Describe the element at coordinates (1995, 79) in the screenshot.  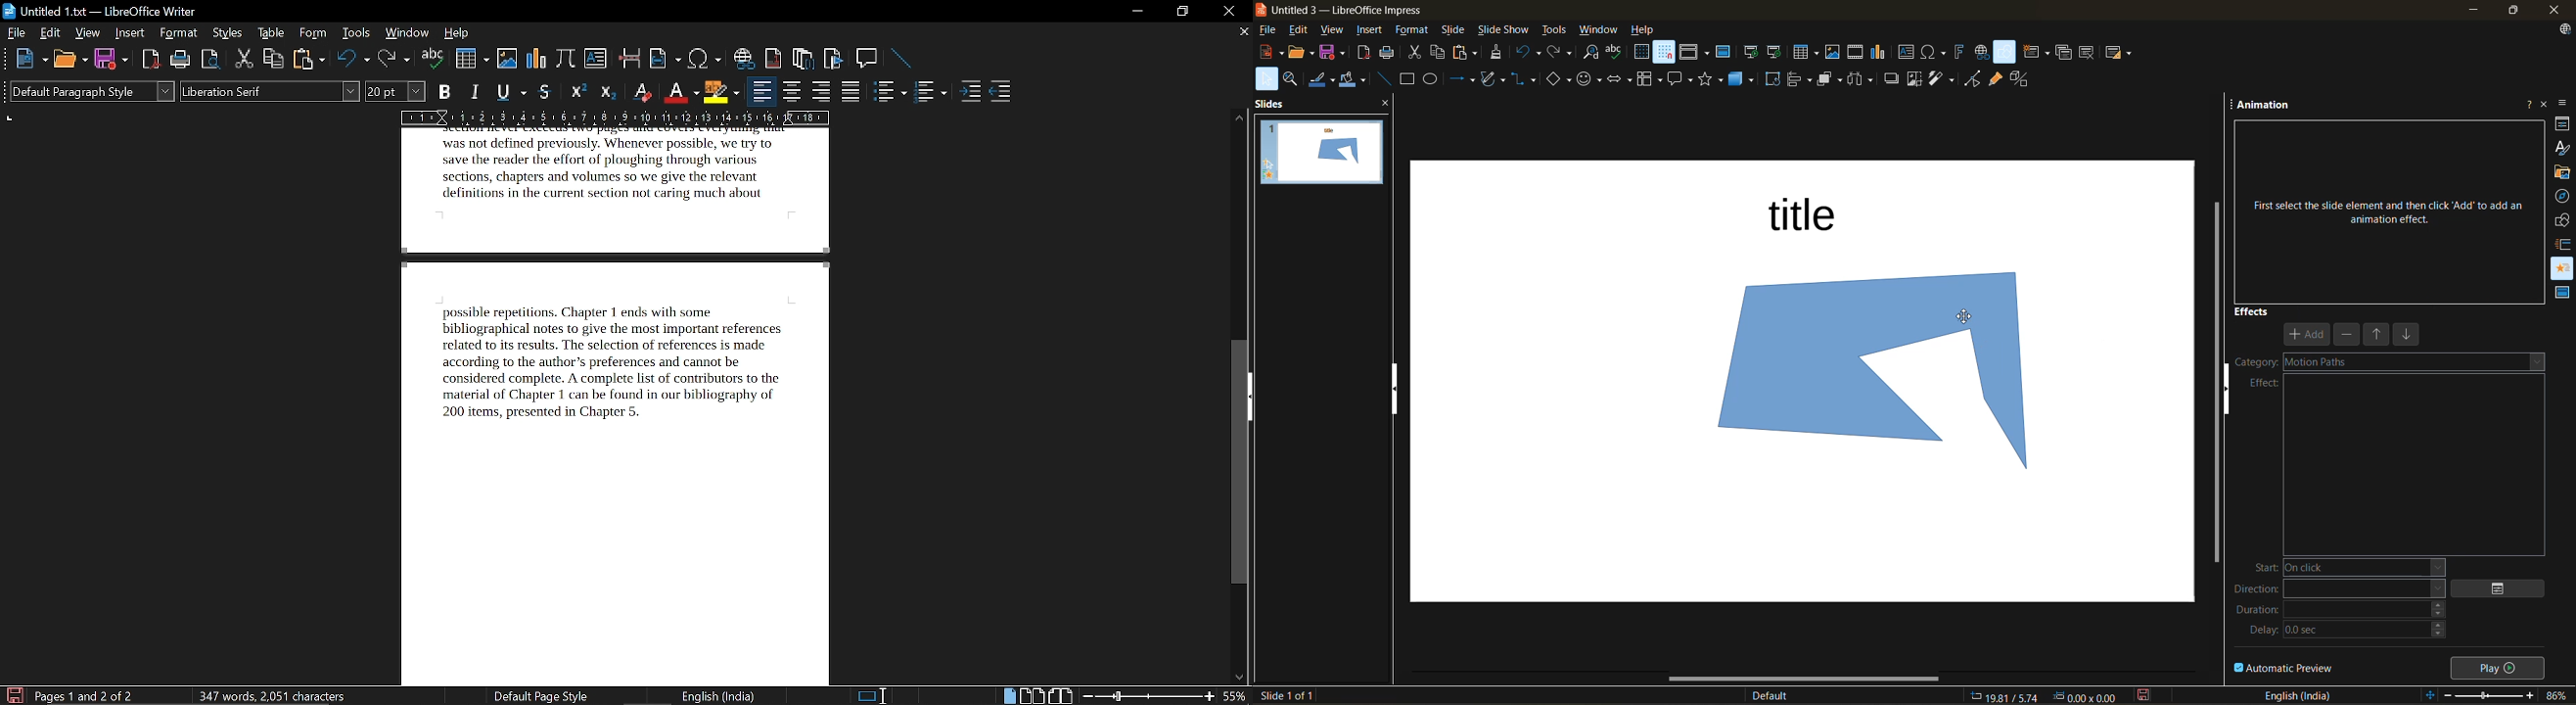
I see `show gluepoint functions` at that location.